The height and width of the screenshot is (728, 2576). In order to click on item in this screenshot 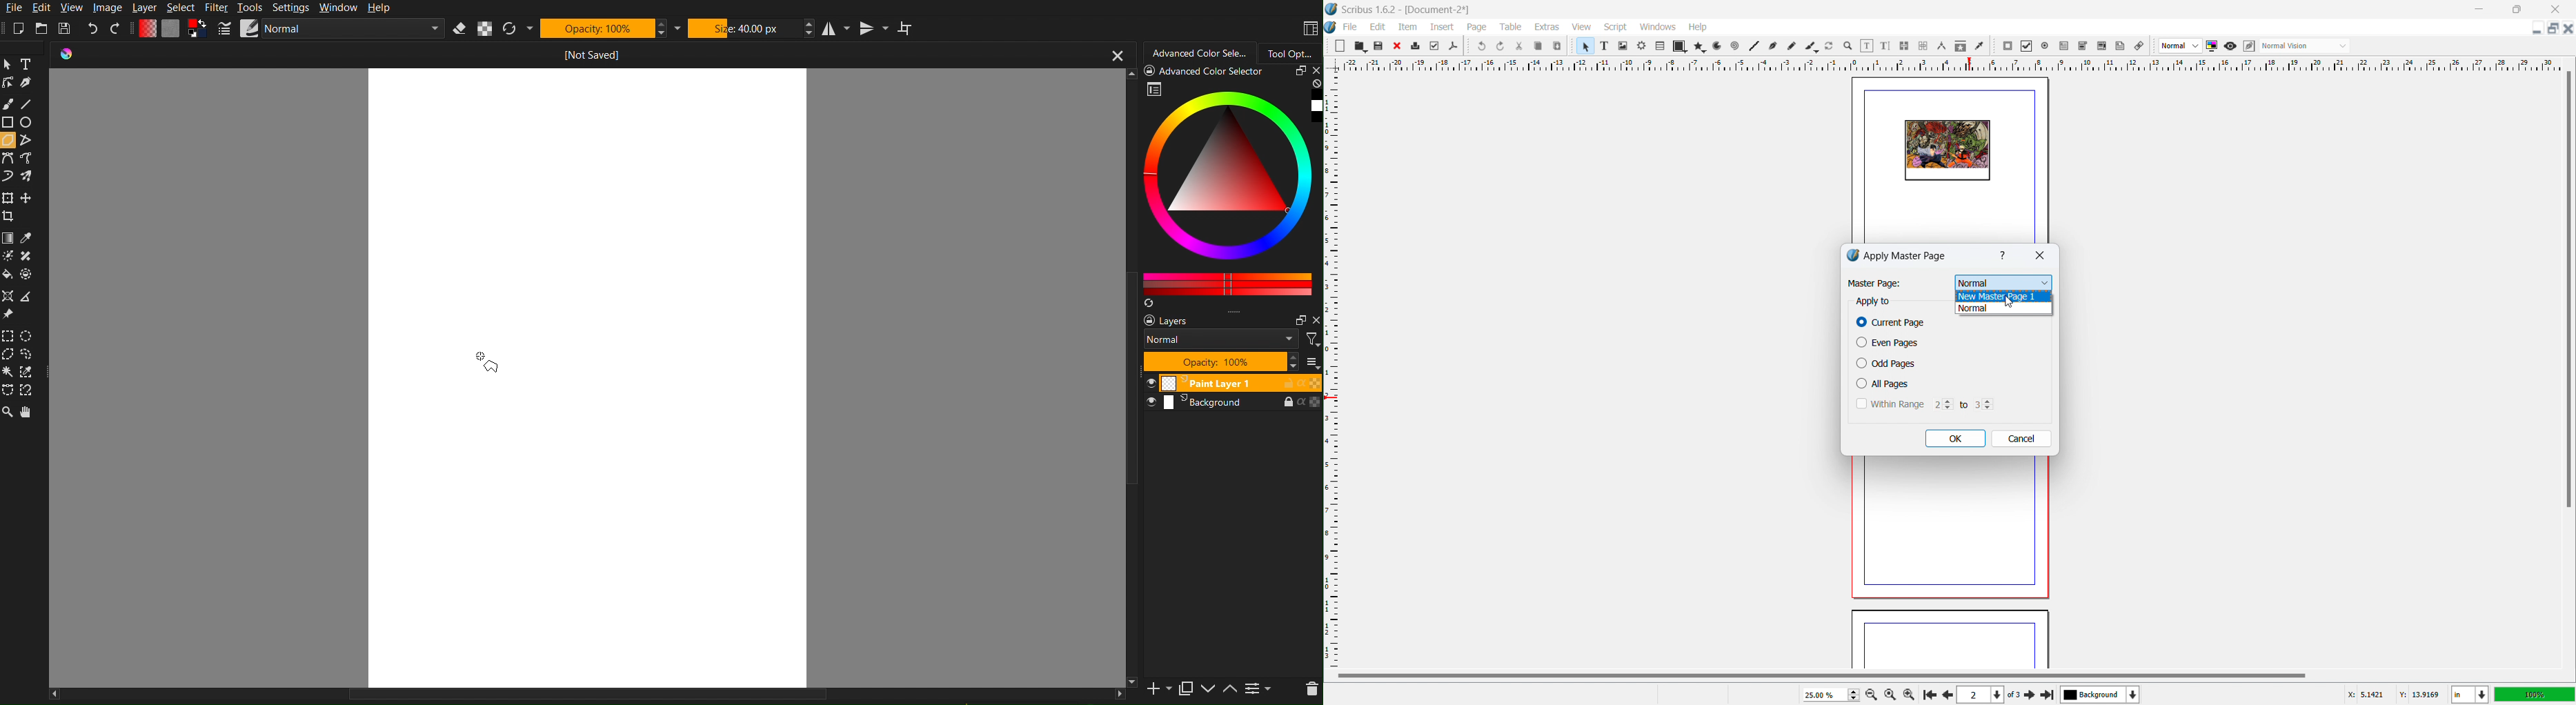, I will do `click(1409, 26)`.